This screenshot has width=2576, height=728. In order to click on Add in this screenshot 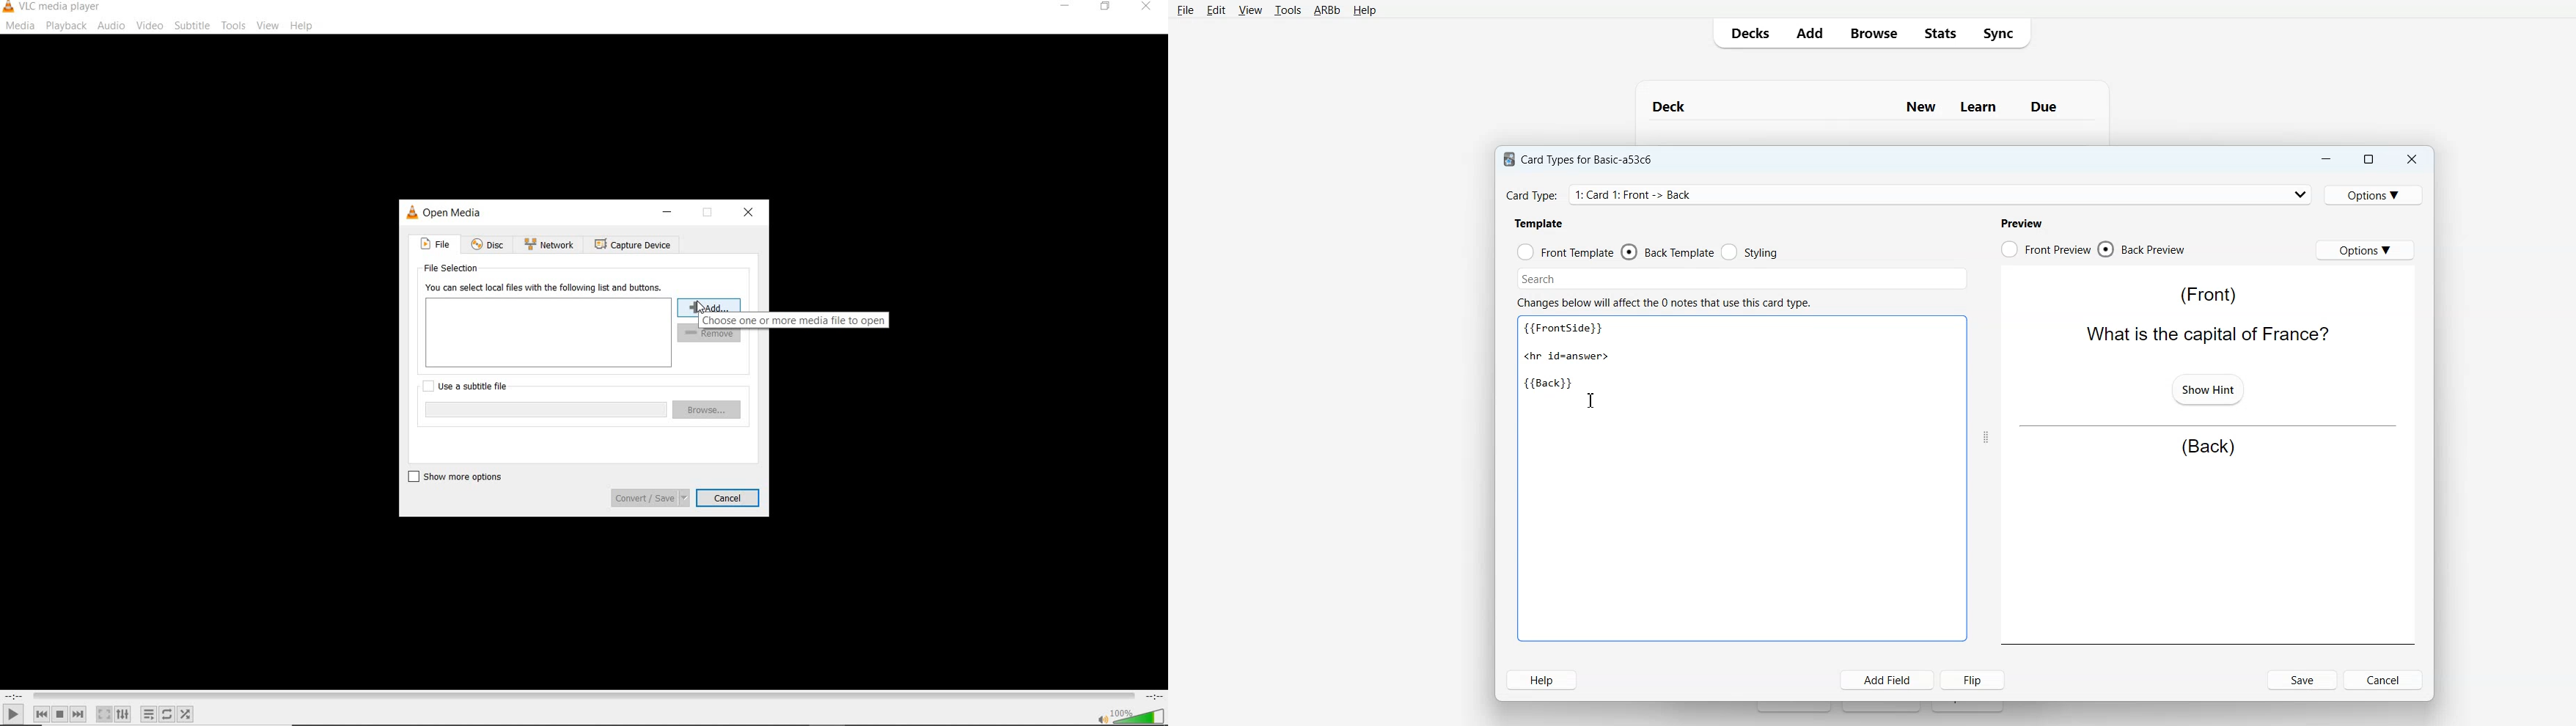, I will do `click(1809, 33)`.